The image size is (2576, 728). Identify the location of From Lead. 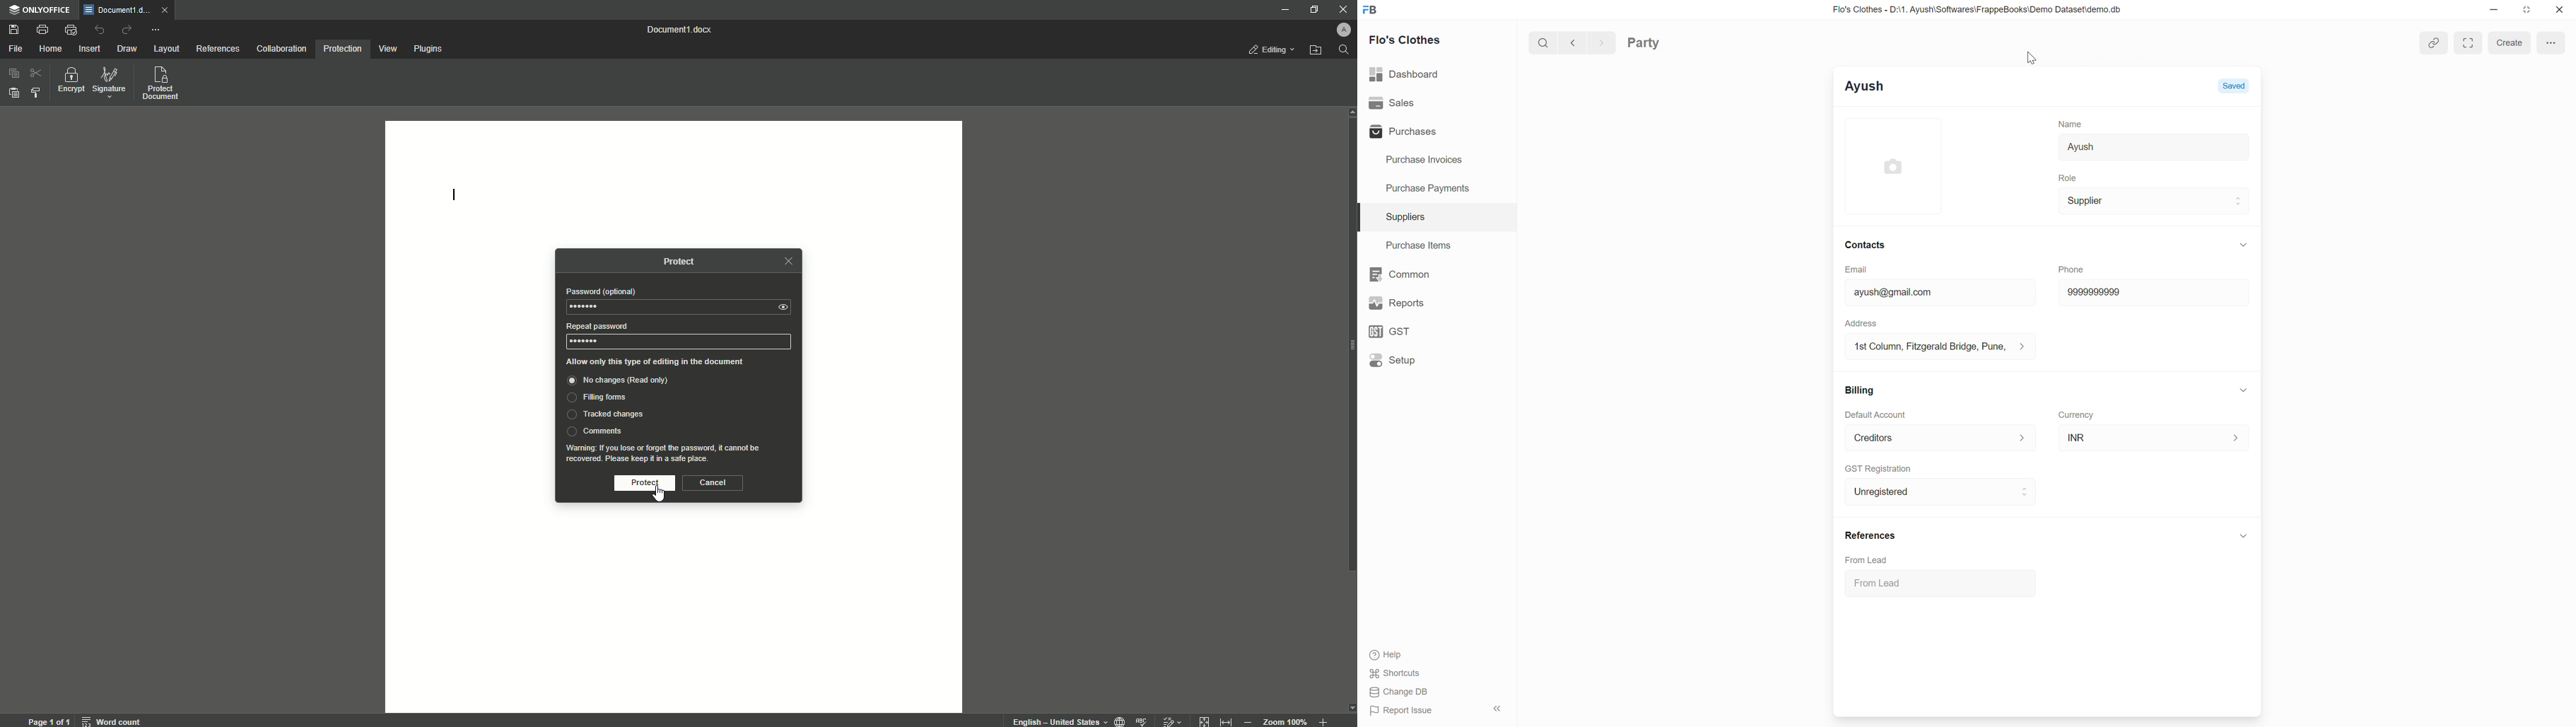
(1941, 583).